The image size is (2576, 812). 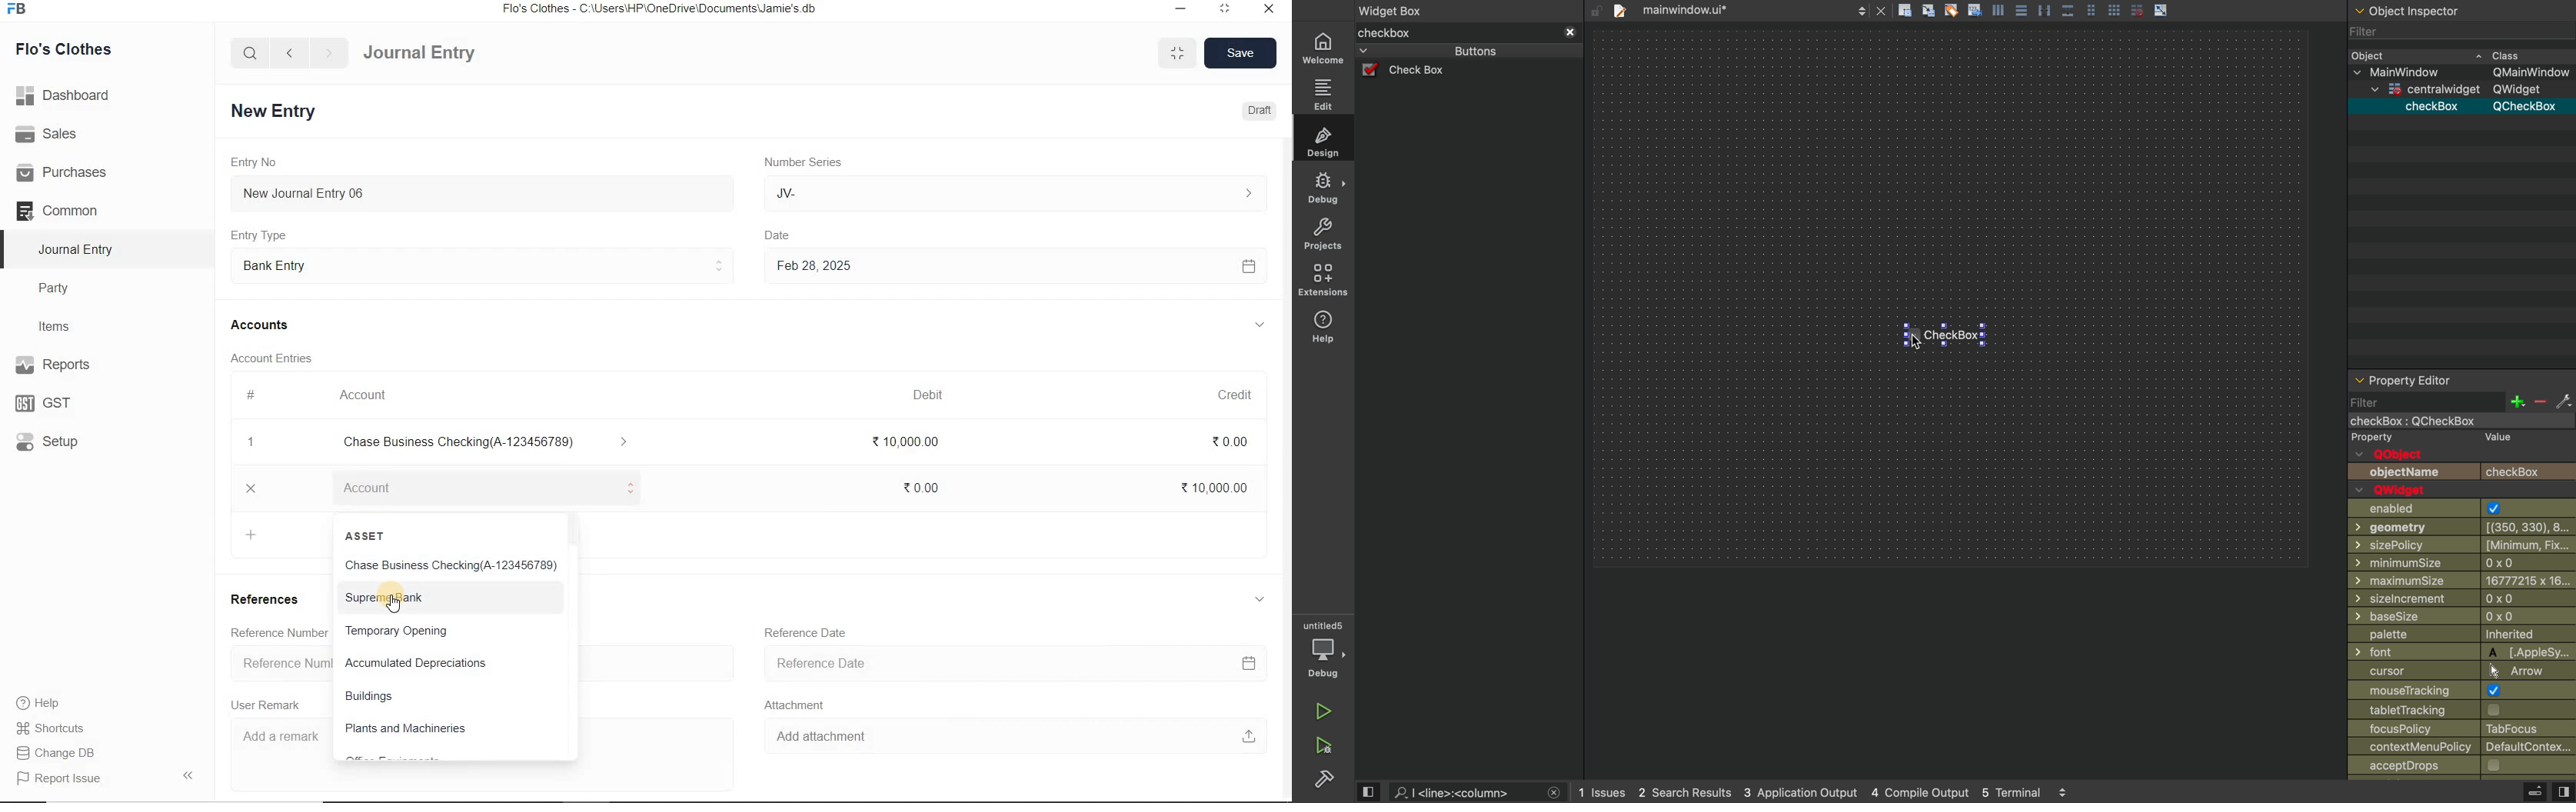 I want to click on forward, so click(x=330, y=53).